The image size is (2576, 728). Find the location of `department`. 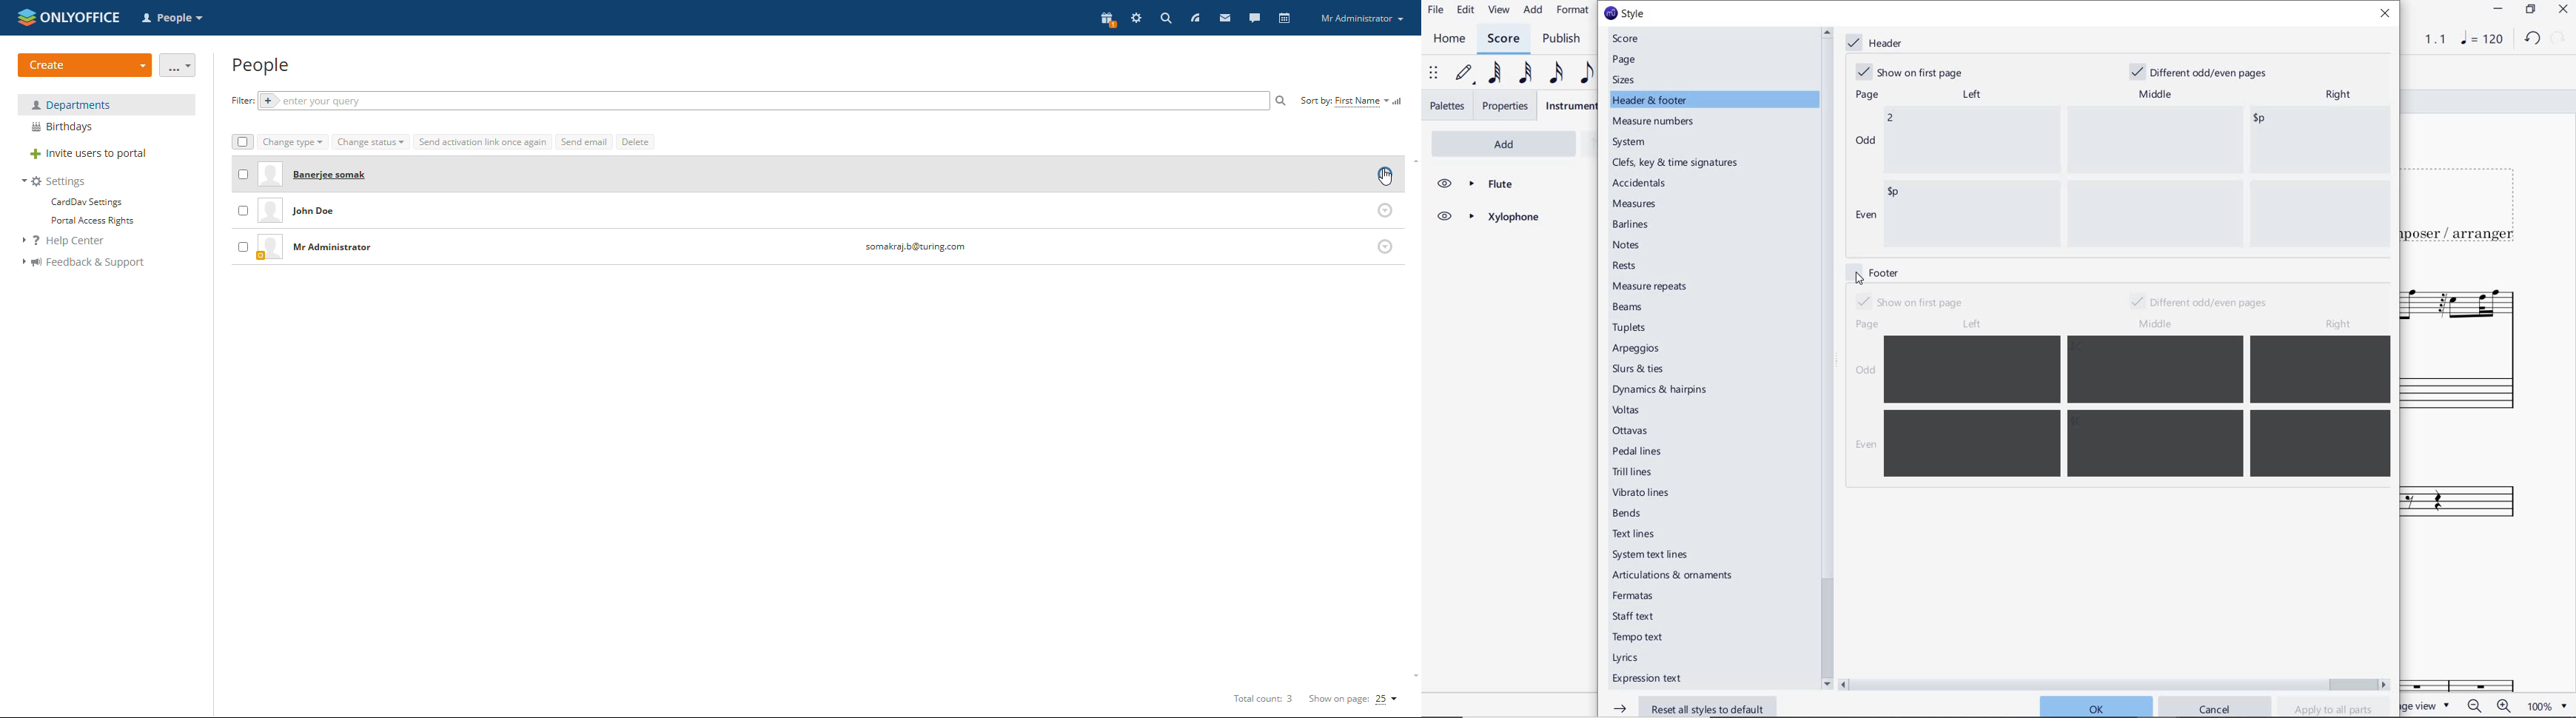

department is located at coordinates (107, 104).